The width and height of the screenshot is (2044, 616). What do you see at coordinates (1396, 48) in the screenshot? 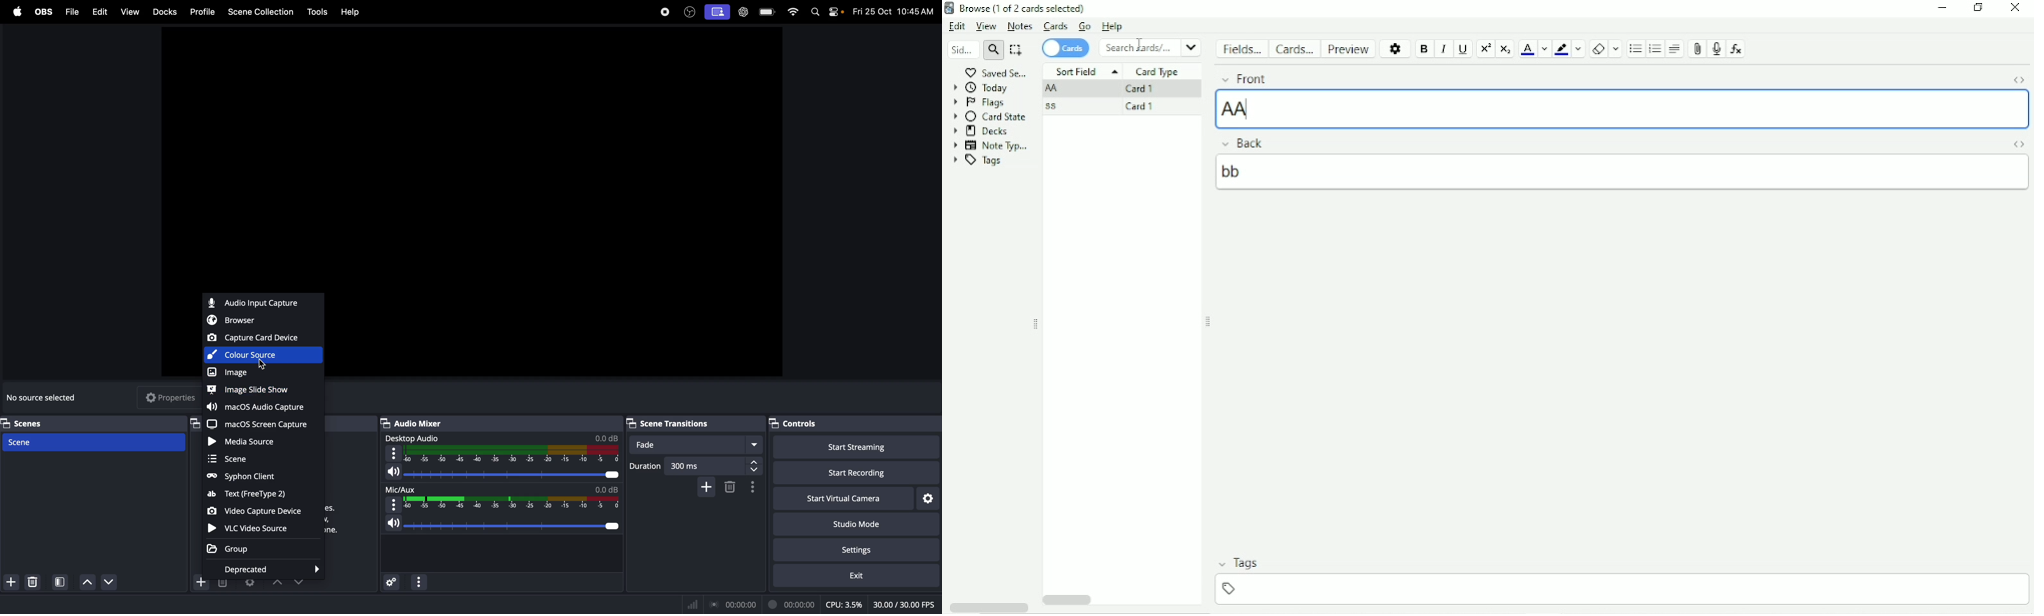
I see `Options` at bounding box center [1396, 48].